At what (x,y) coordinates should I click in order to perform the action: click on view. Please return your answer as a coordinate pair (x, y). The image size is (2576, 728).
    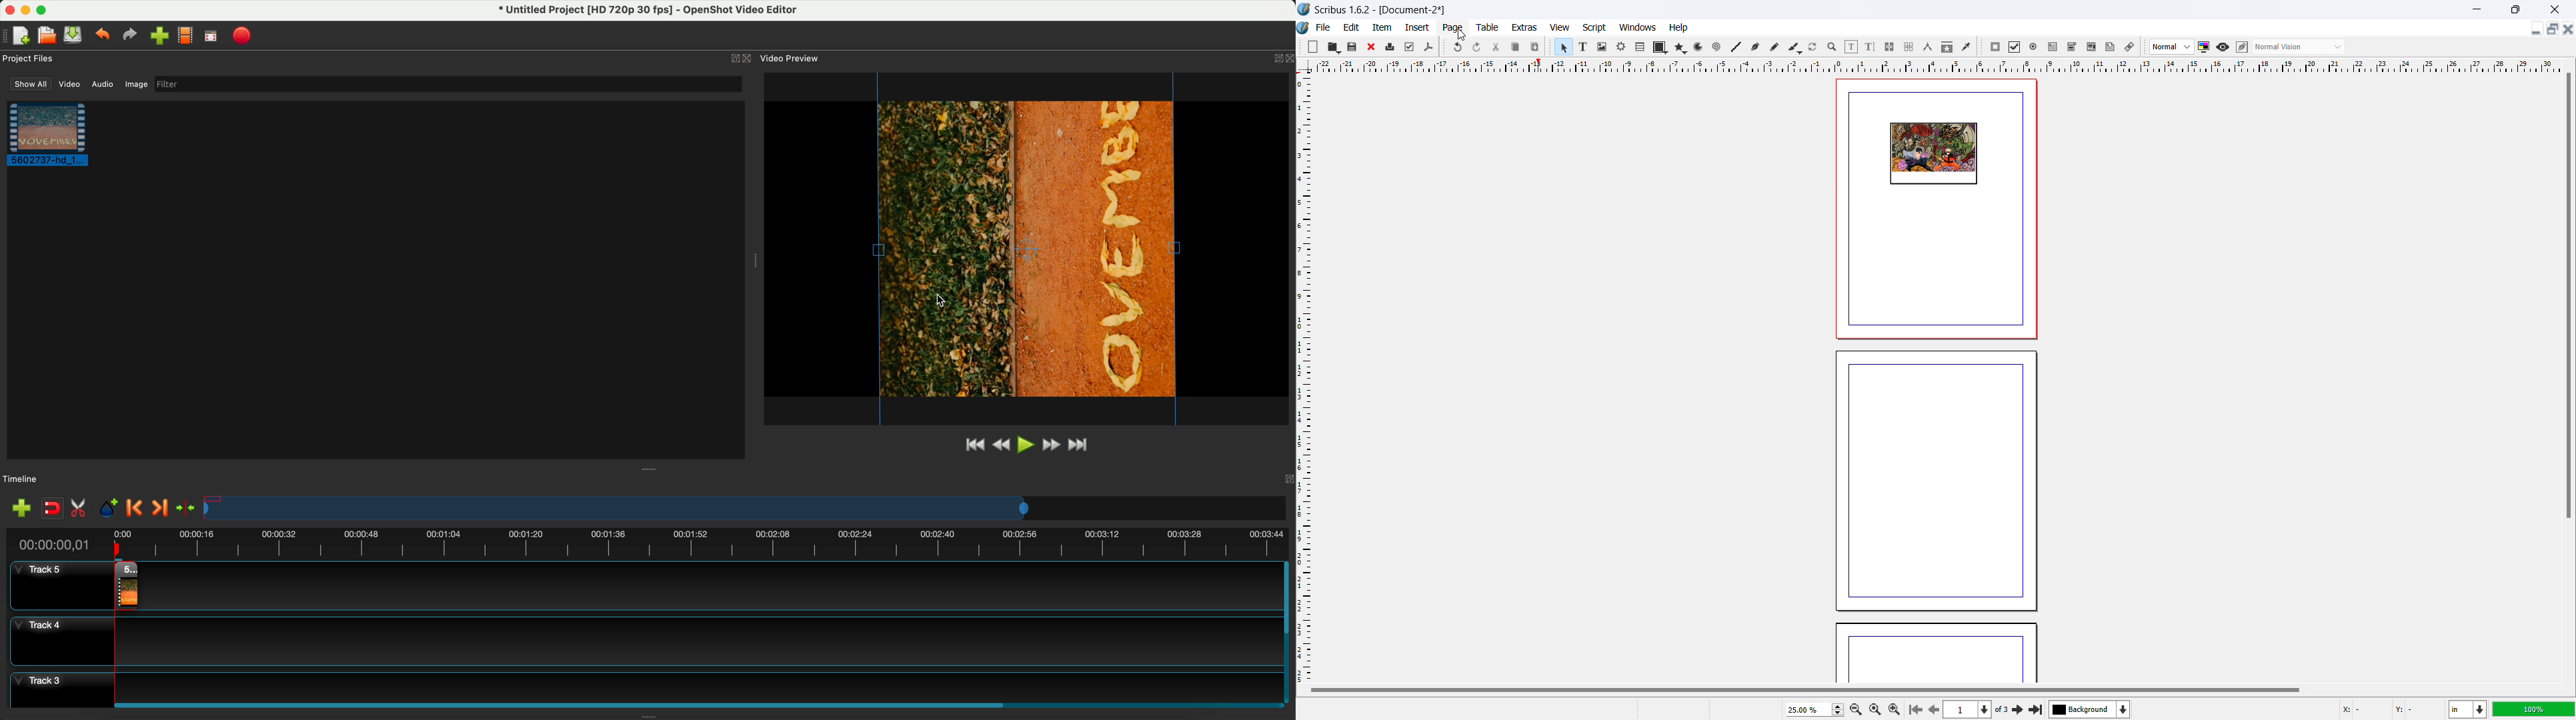
    Looking at the image, I should click on (1560, 28).